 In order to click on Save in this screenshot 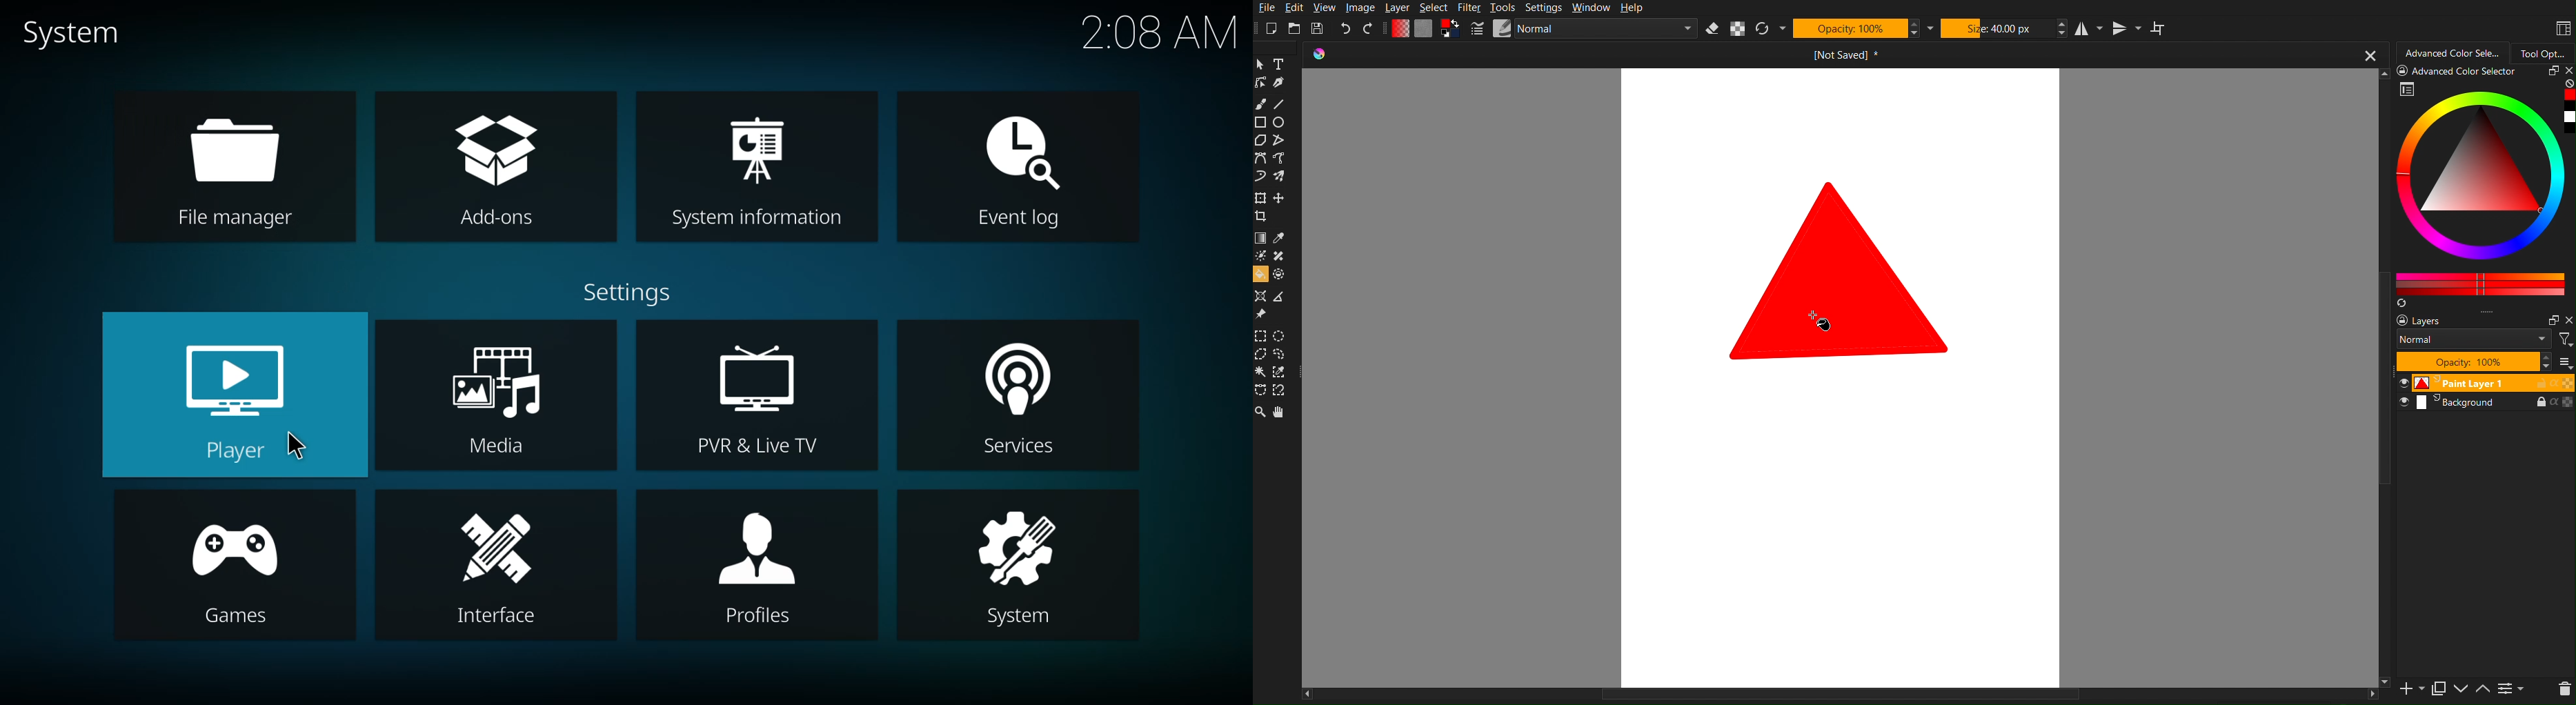, I will do `click(1319, 28)`.